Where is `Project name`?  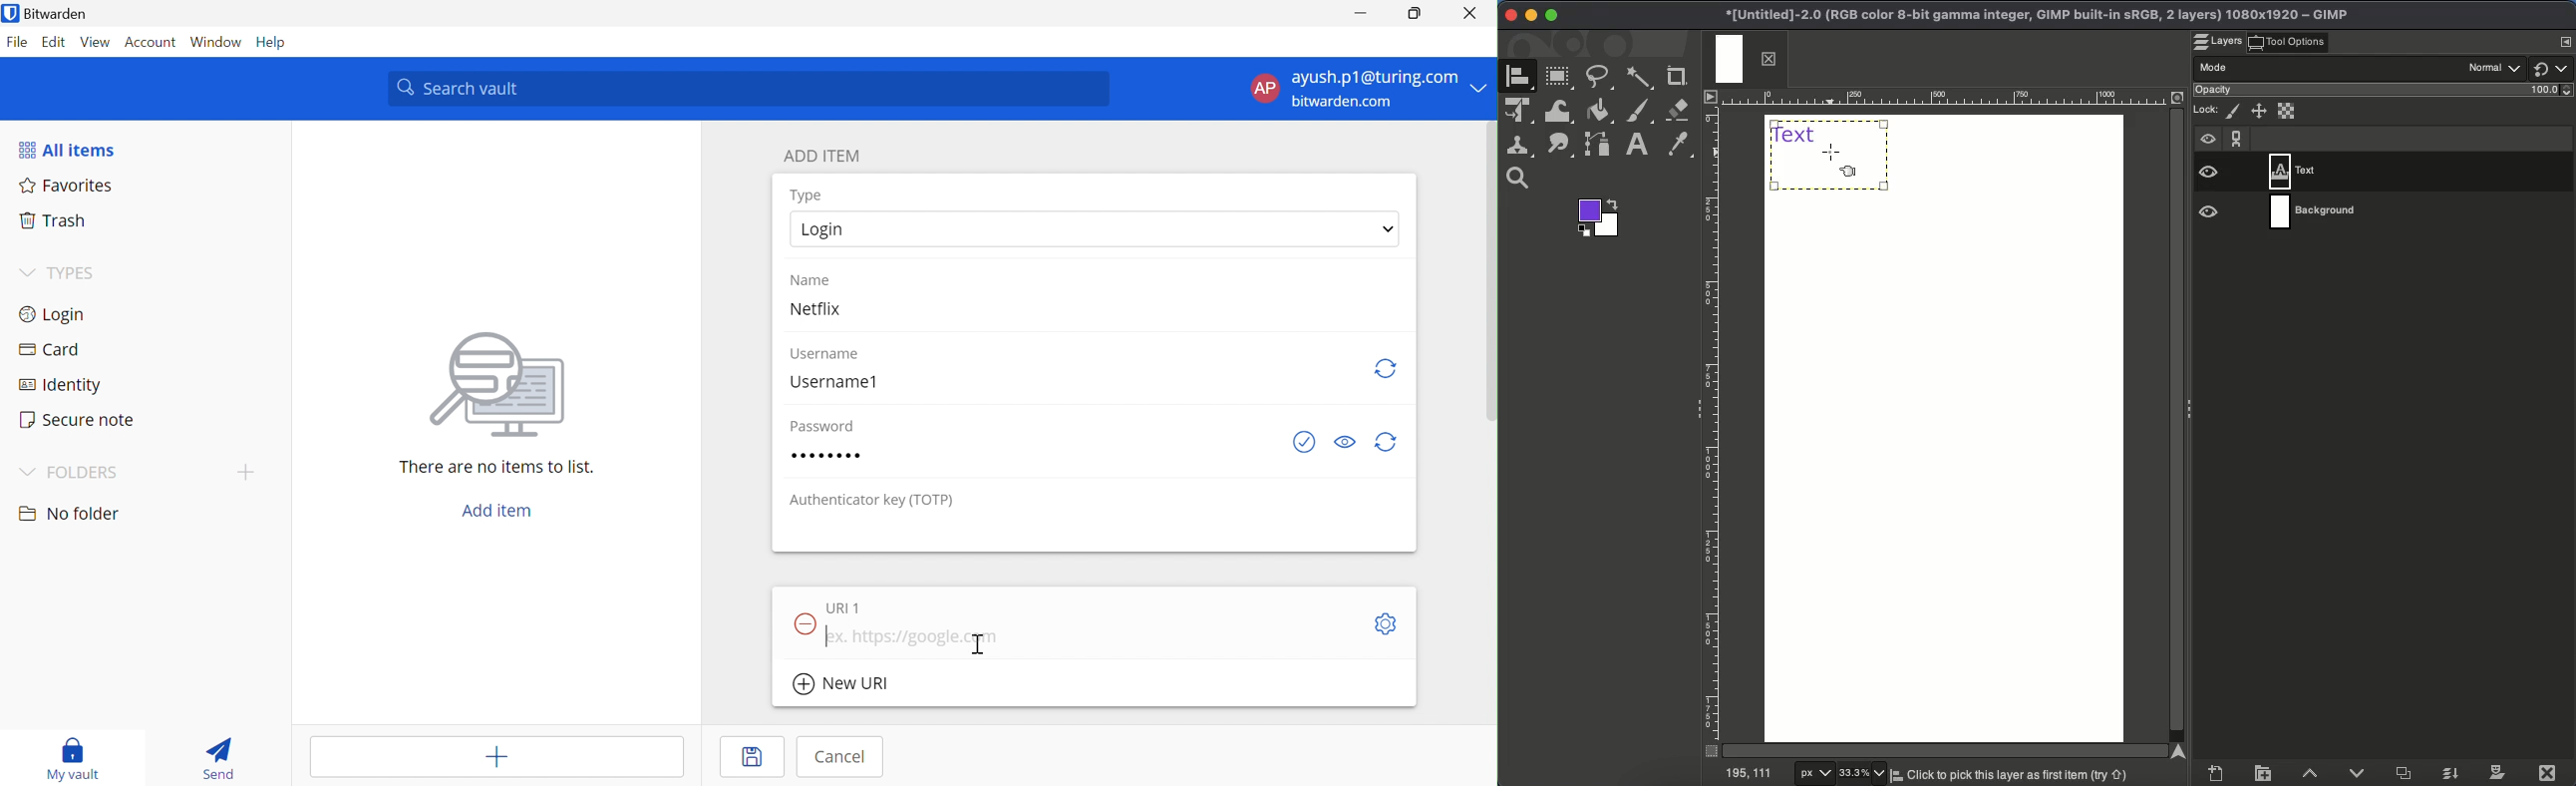 Project name is located at coordinates (2035, 15).